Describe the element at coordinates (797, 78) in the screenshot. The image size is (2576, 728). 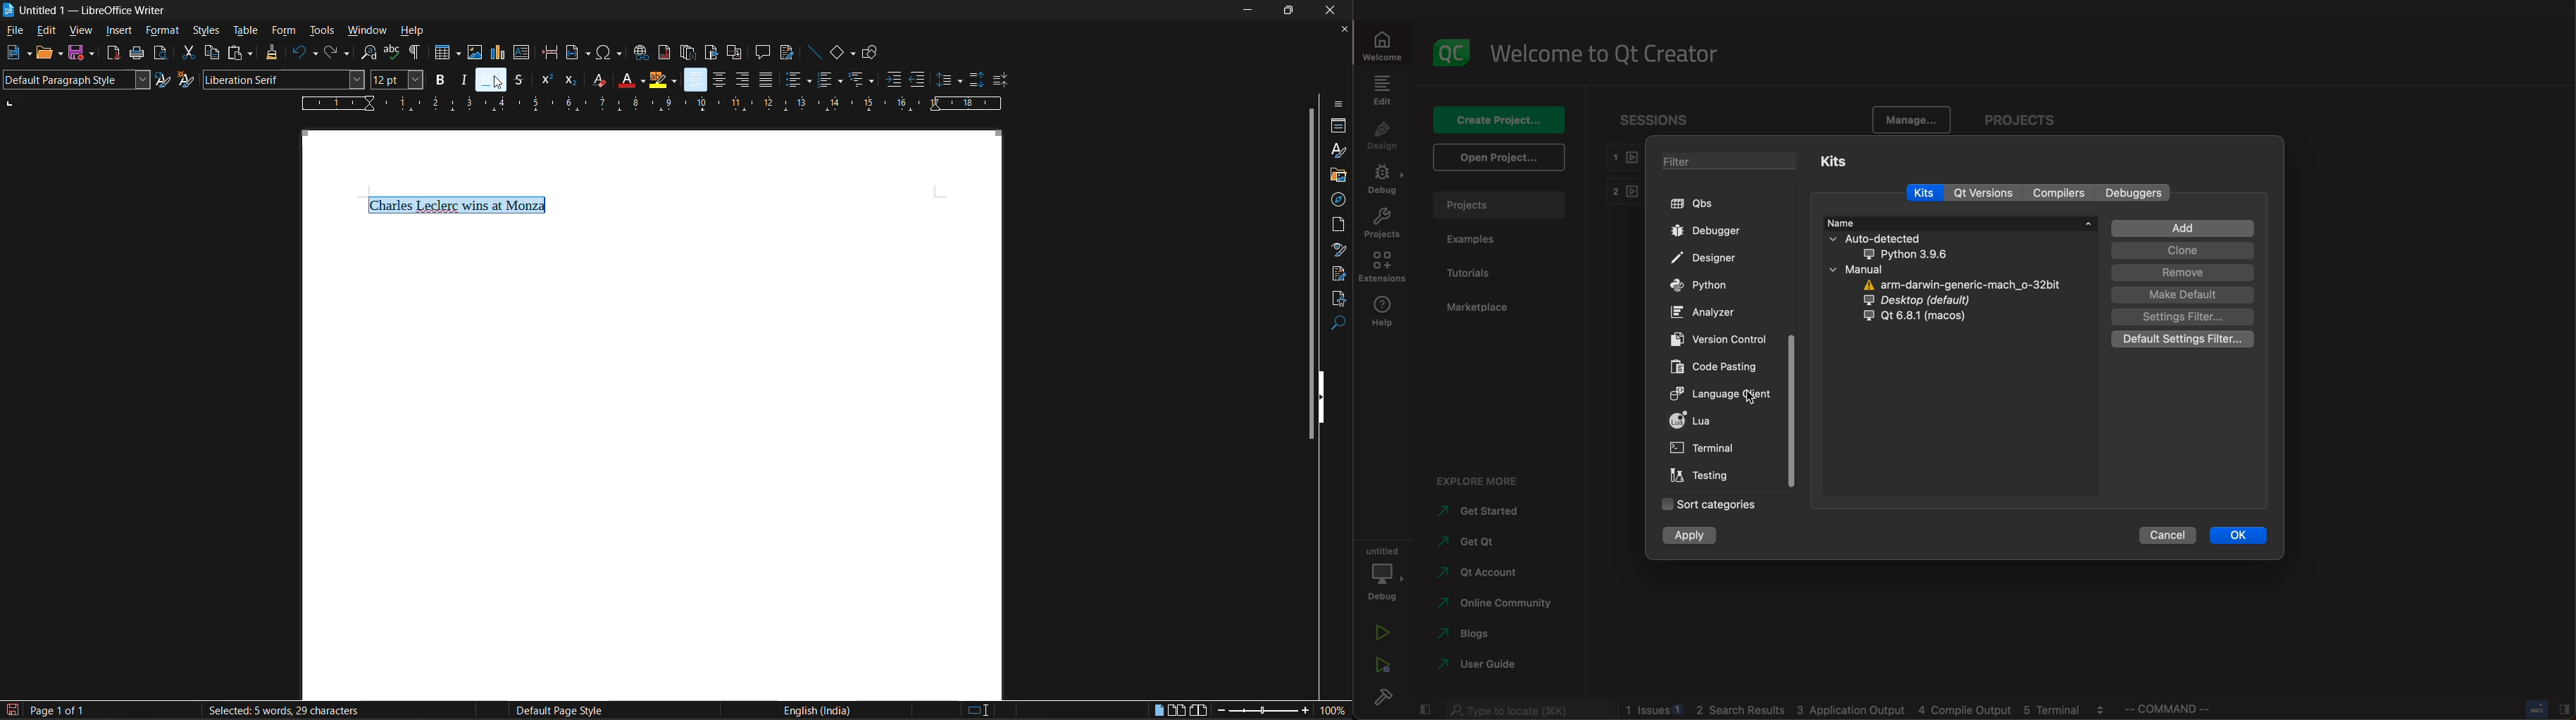
I see `toggle unordered list` at that location.